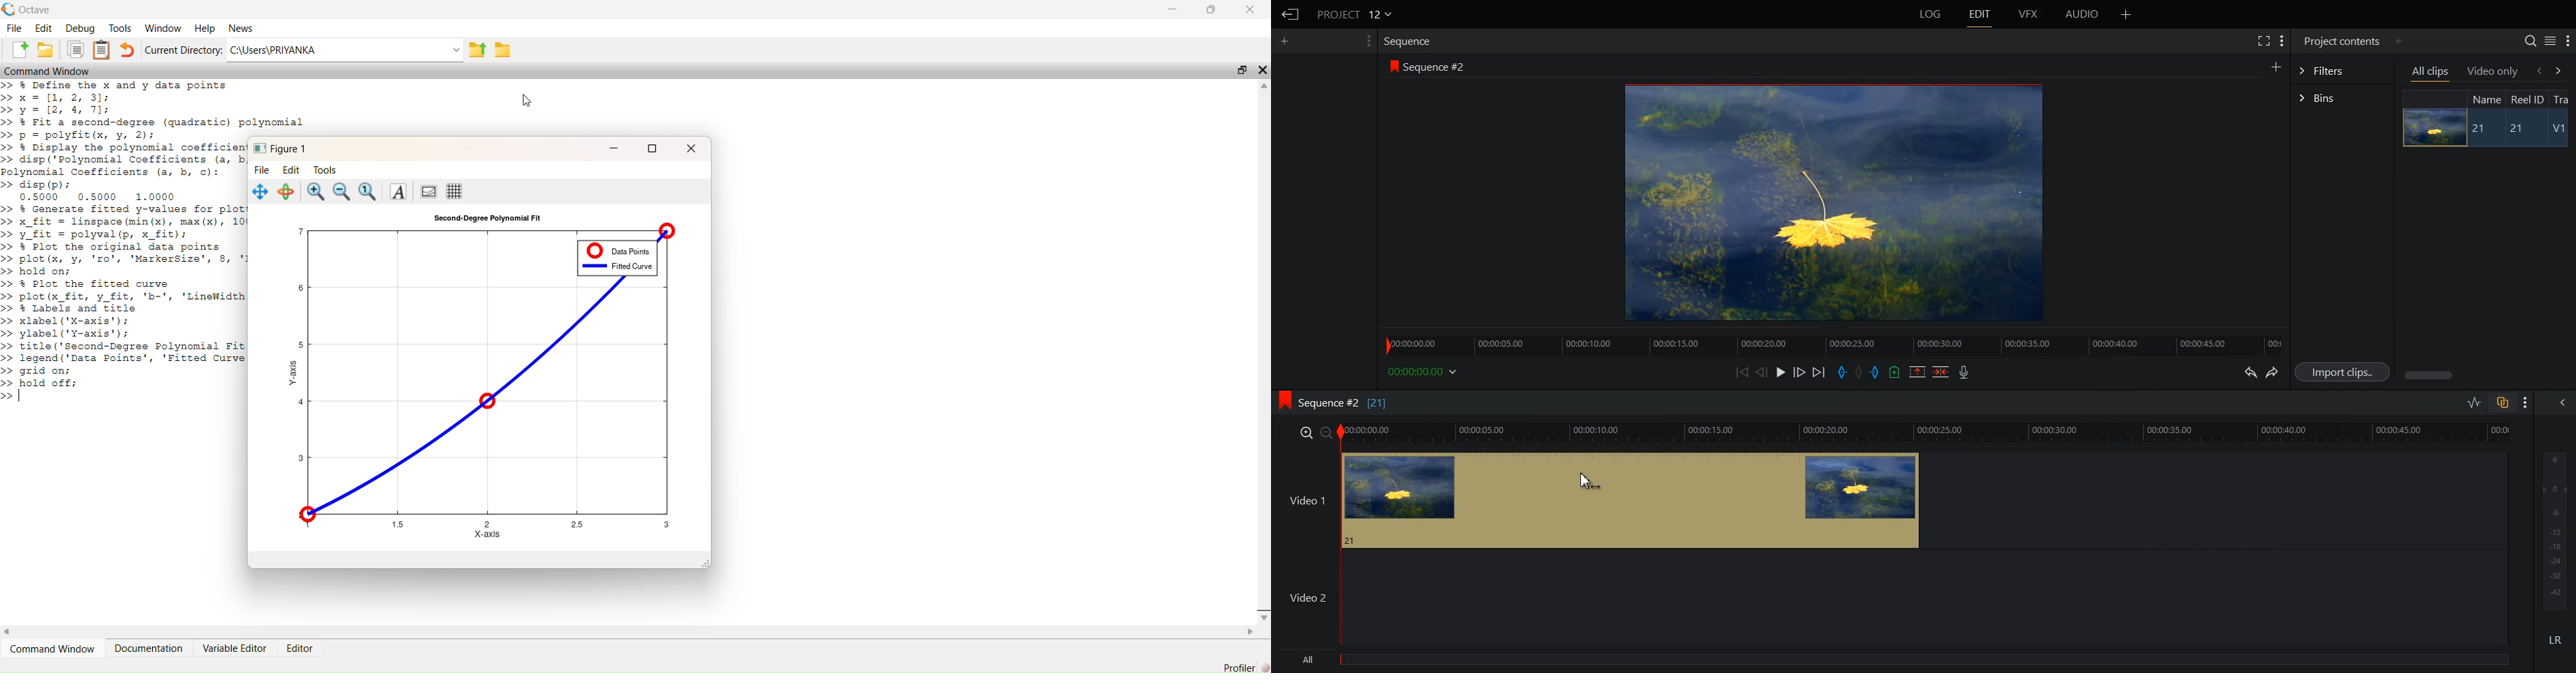  Describe the element at coordinates (2550, 41) in the screenshot. I see `Toggle between list and tile view` at that location.